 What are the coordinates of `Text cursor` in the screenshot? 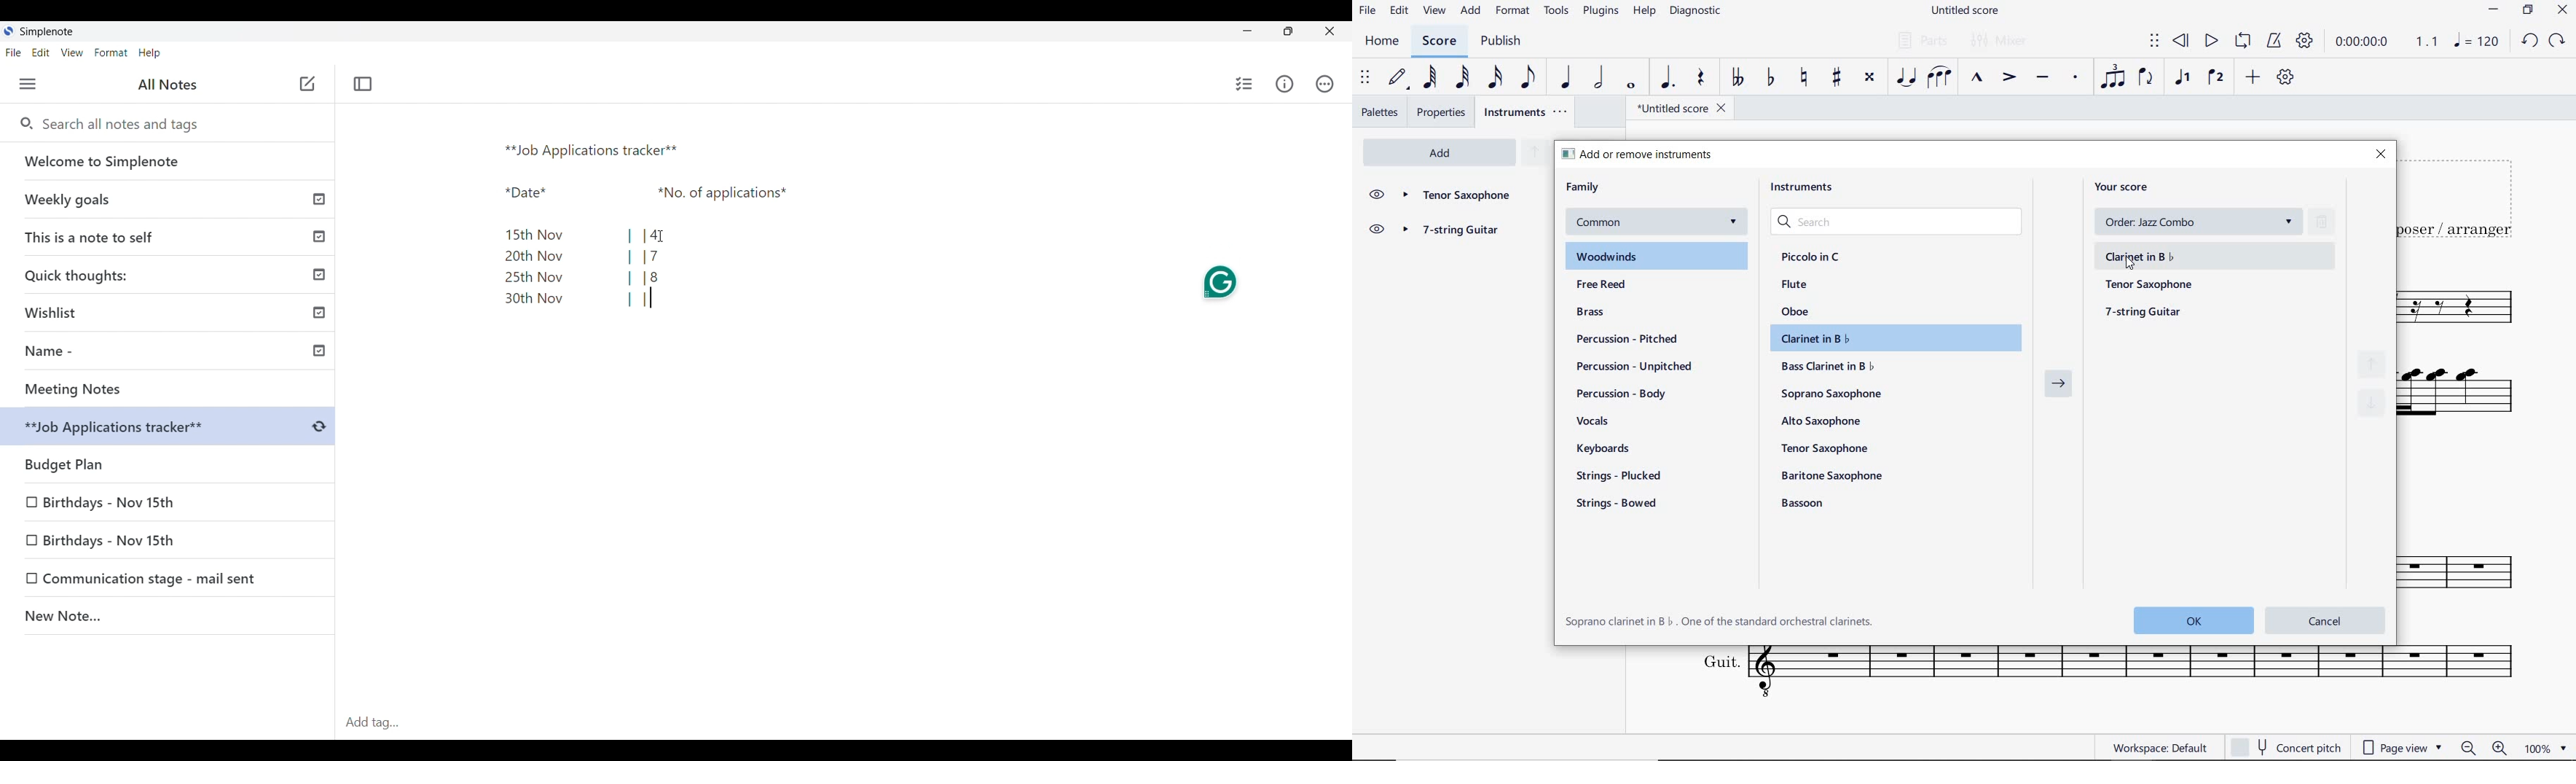 It's located at (651, 297).